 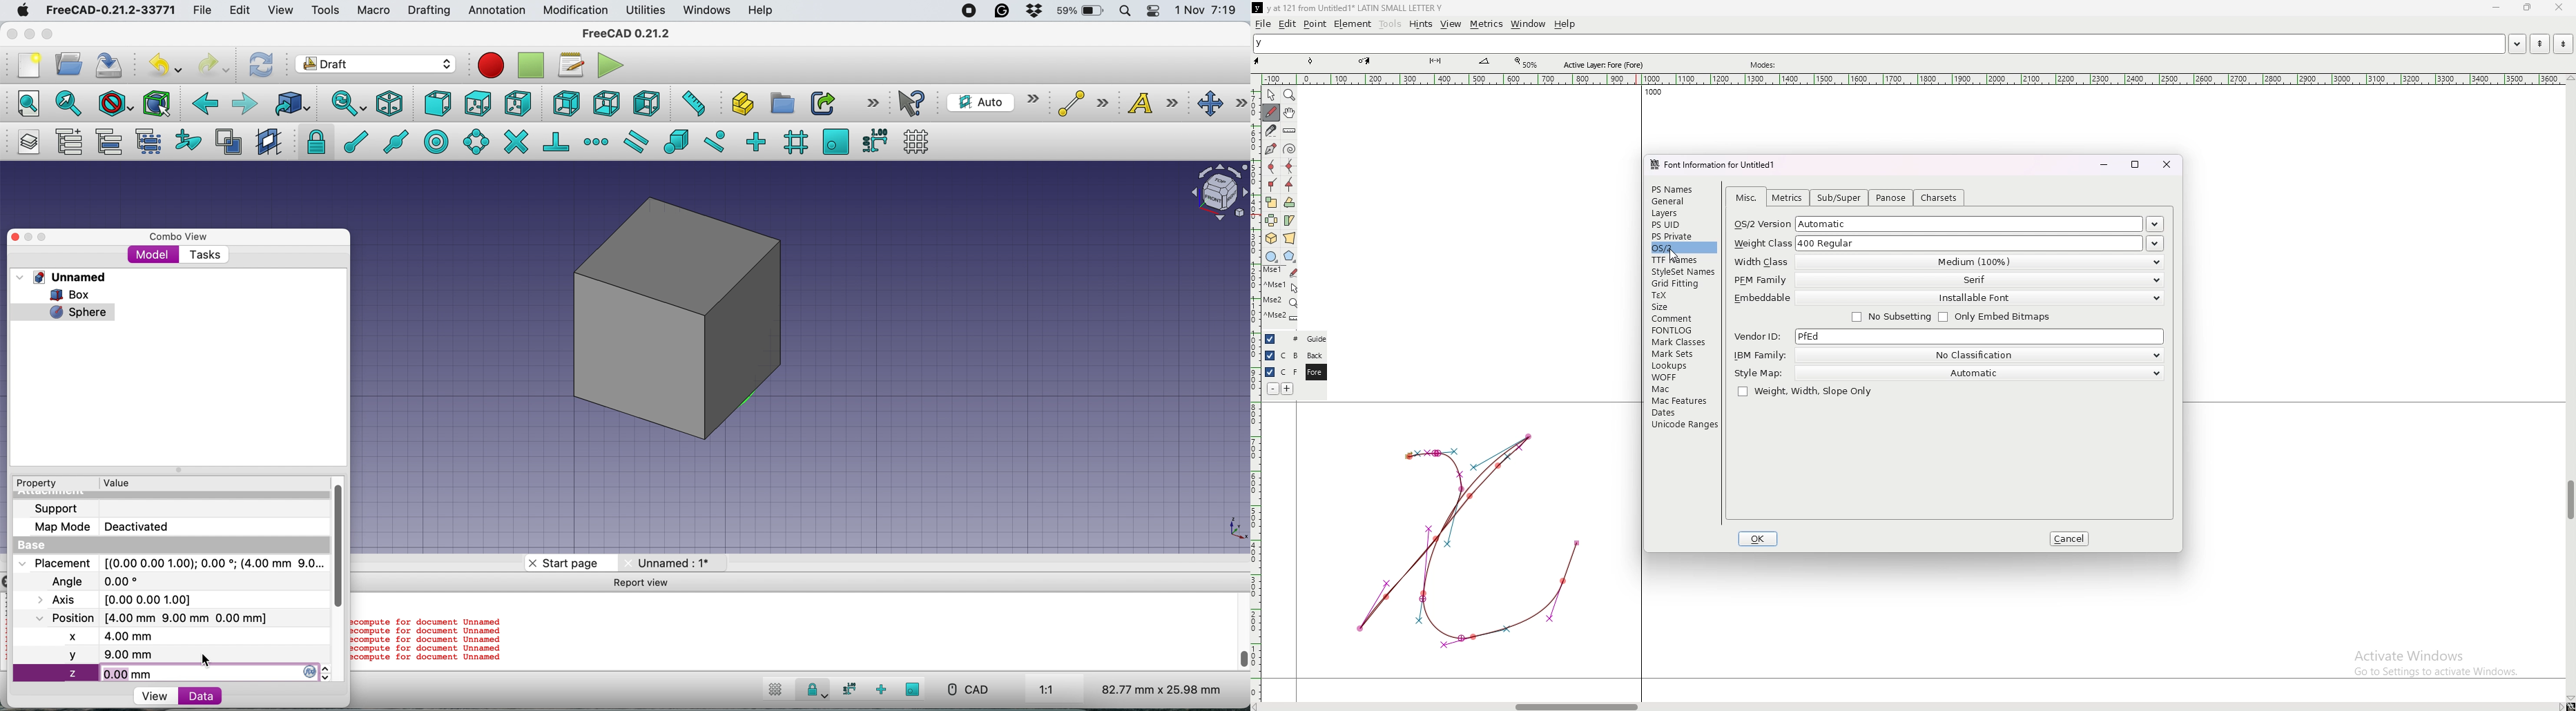 I want to click on next word, so click(x=2560, y=43).